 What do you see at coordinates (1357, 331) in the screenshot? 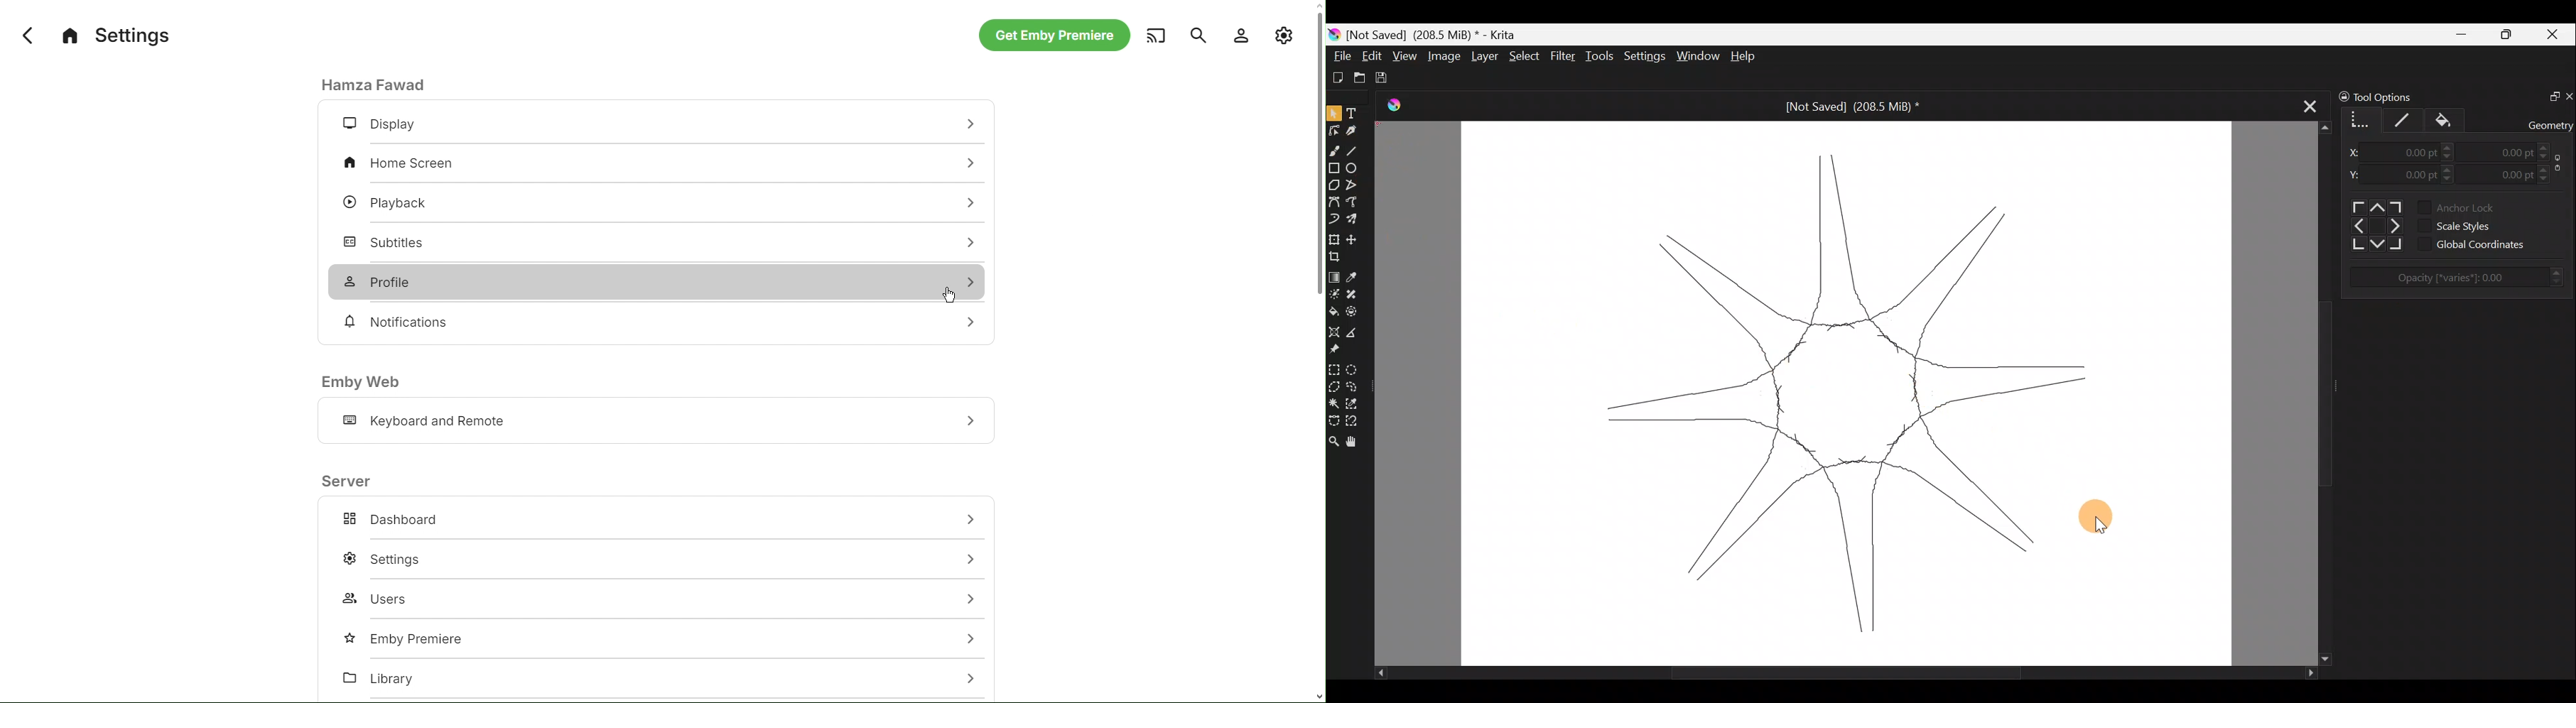
I see `Measure the distance between two points` at bounding box center [1357, 331].